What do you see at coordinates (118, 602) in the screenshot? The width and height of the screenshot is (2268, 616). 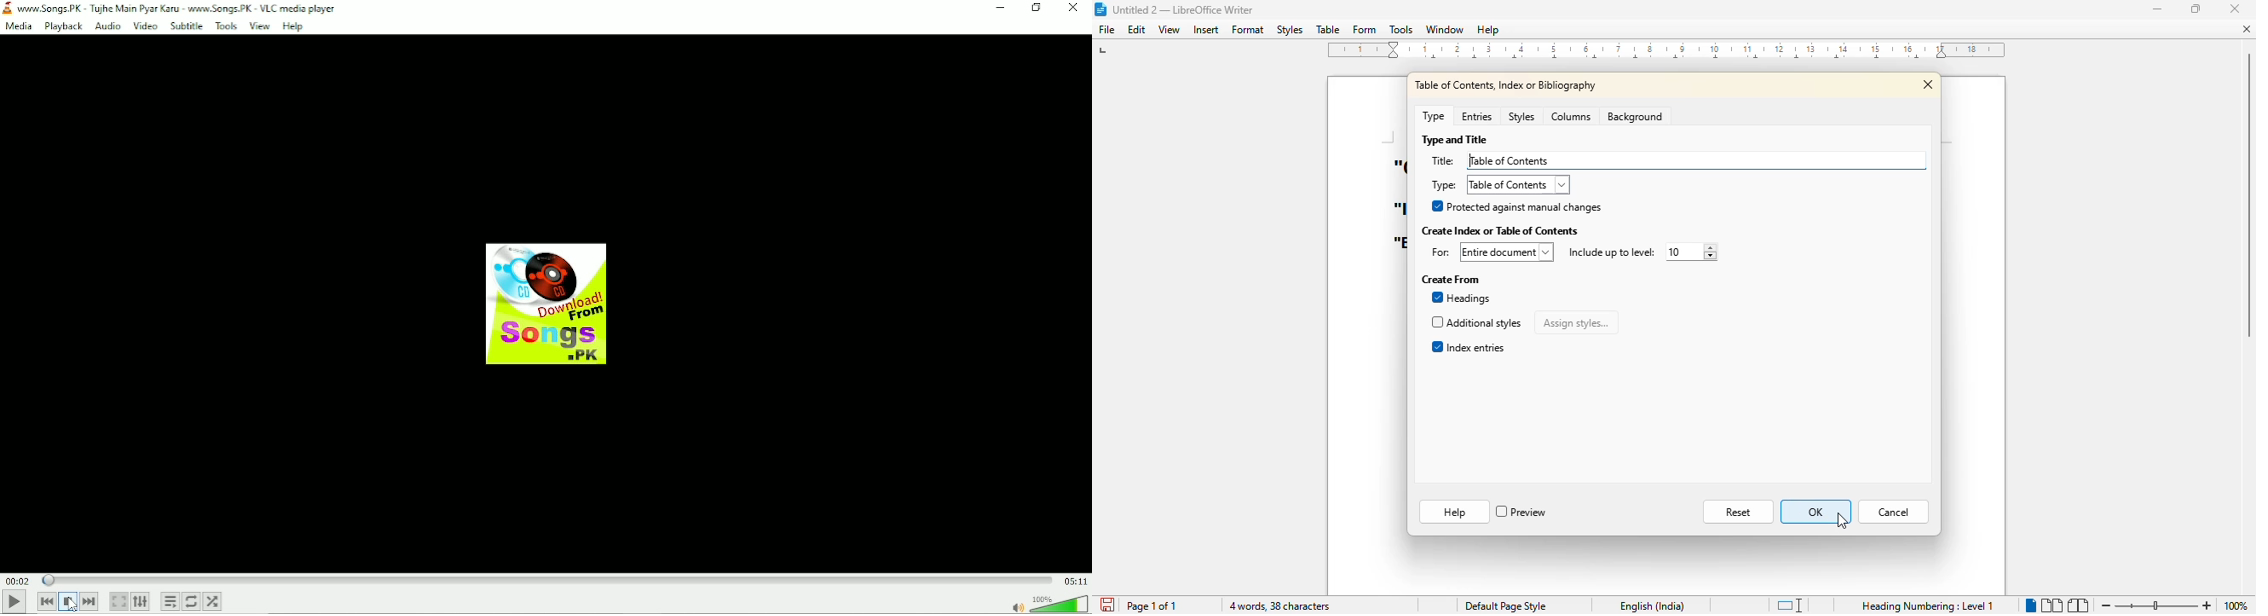 I see `Toggle the video in fullscreen` at bounding box center [118, 602].